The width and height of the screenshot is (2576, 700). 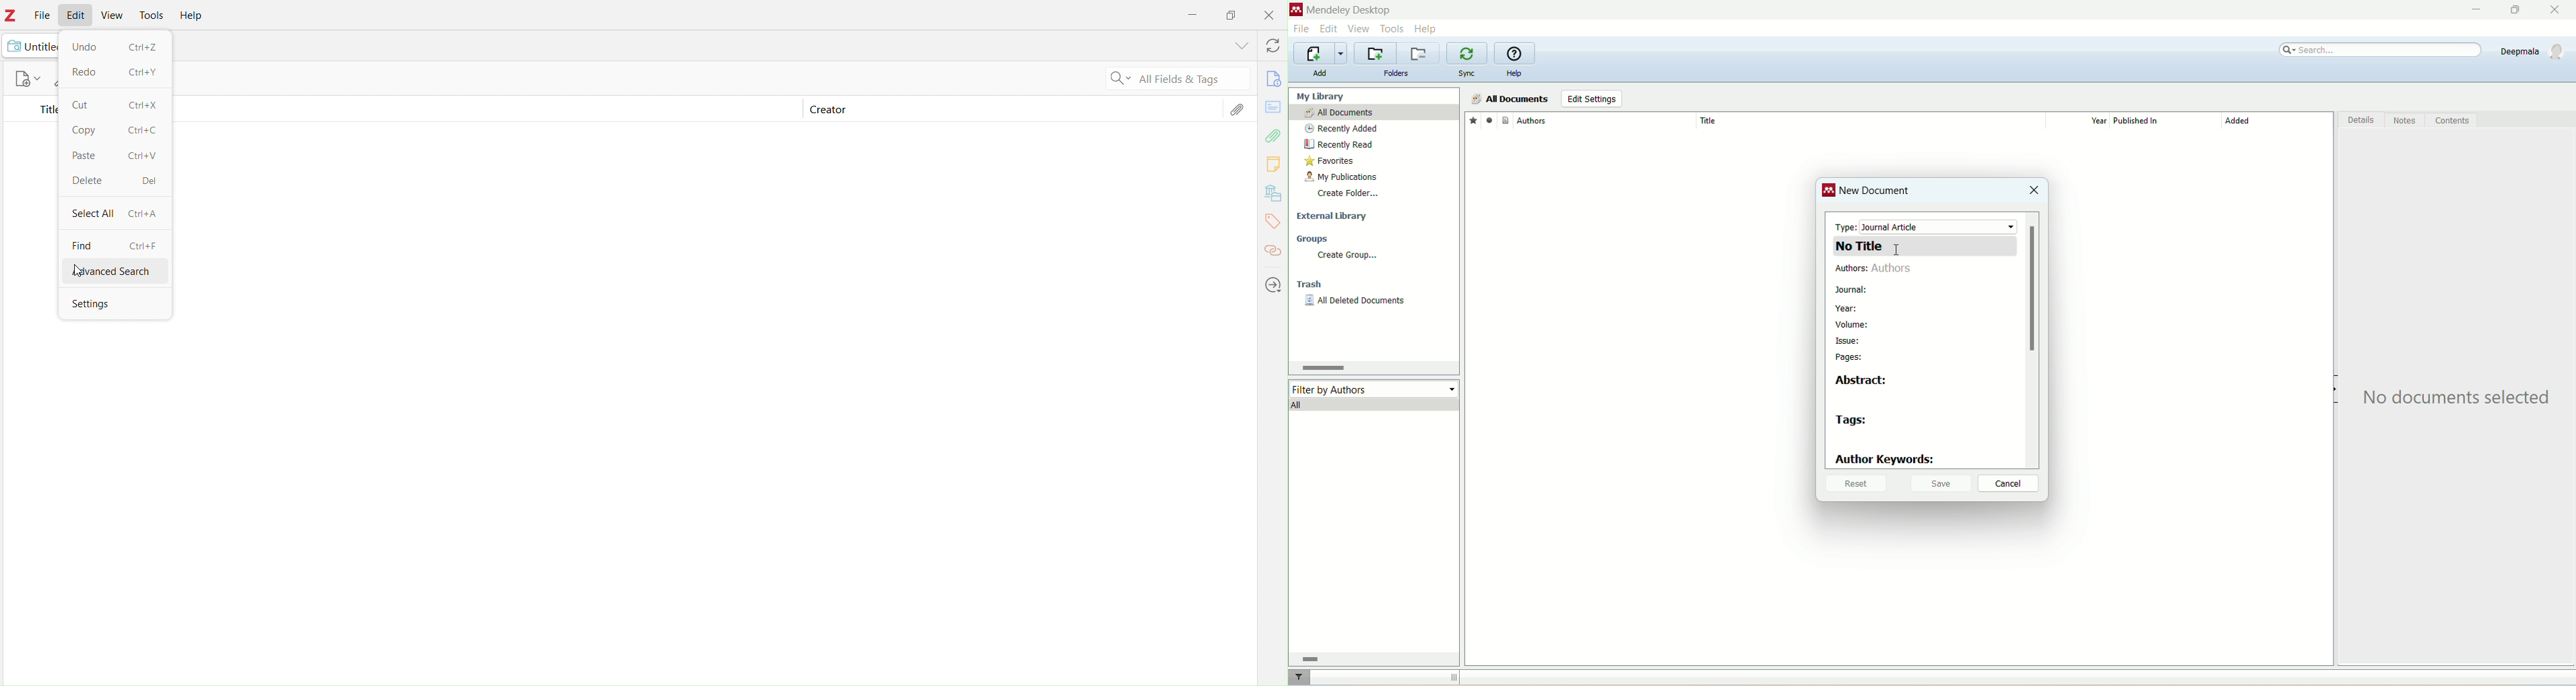 What do you see at coordinates (1320, 73) in the screenshot?
I see `add` at bounding box center [1320, 73].